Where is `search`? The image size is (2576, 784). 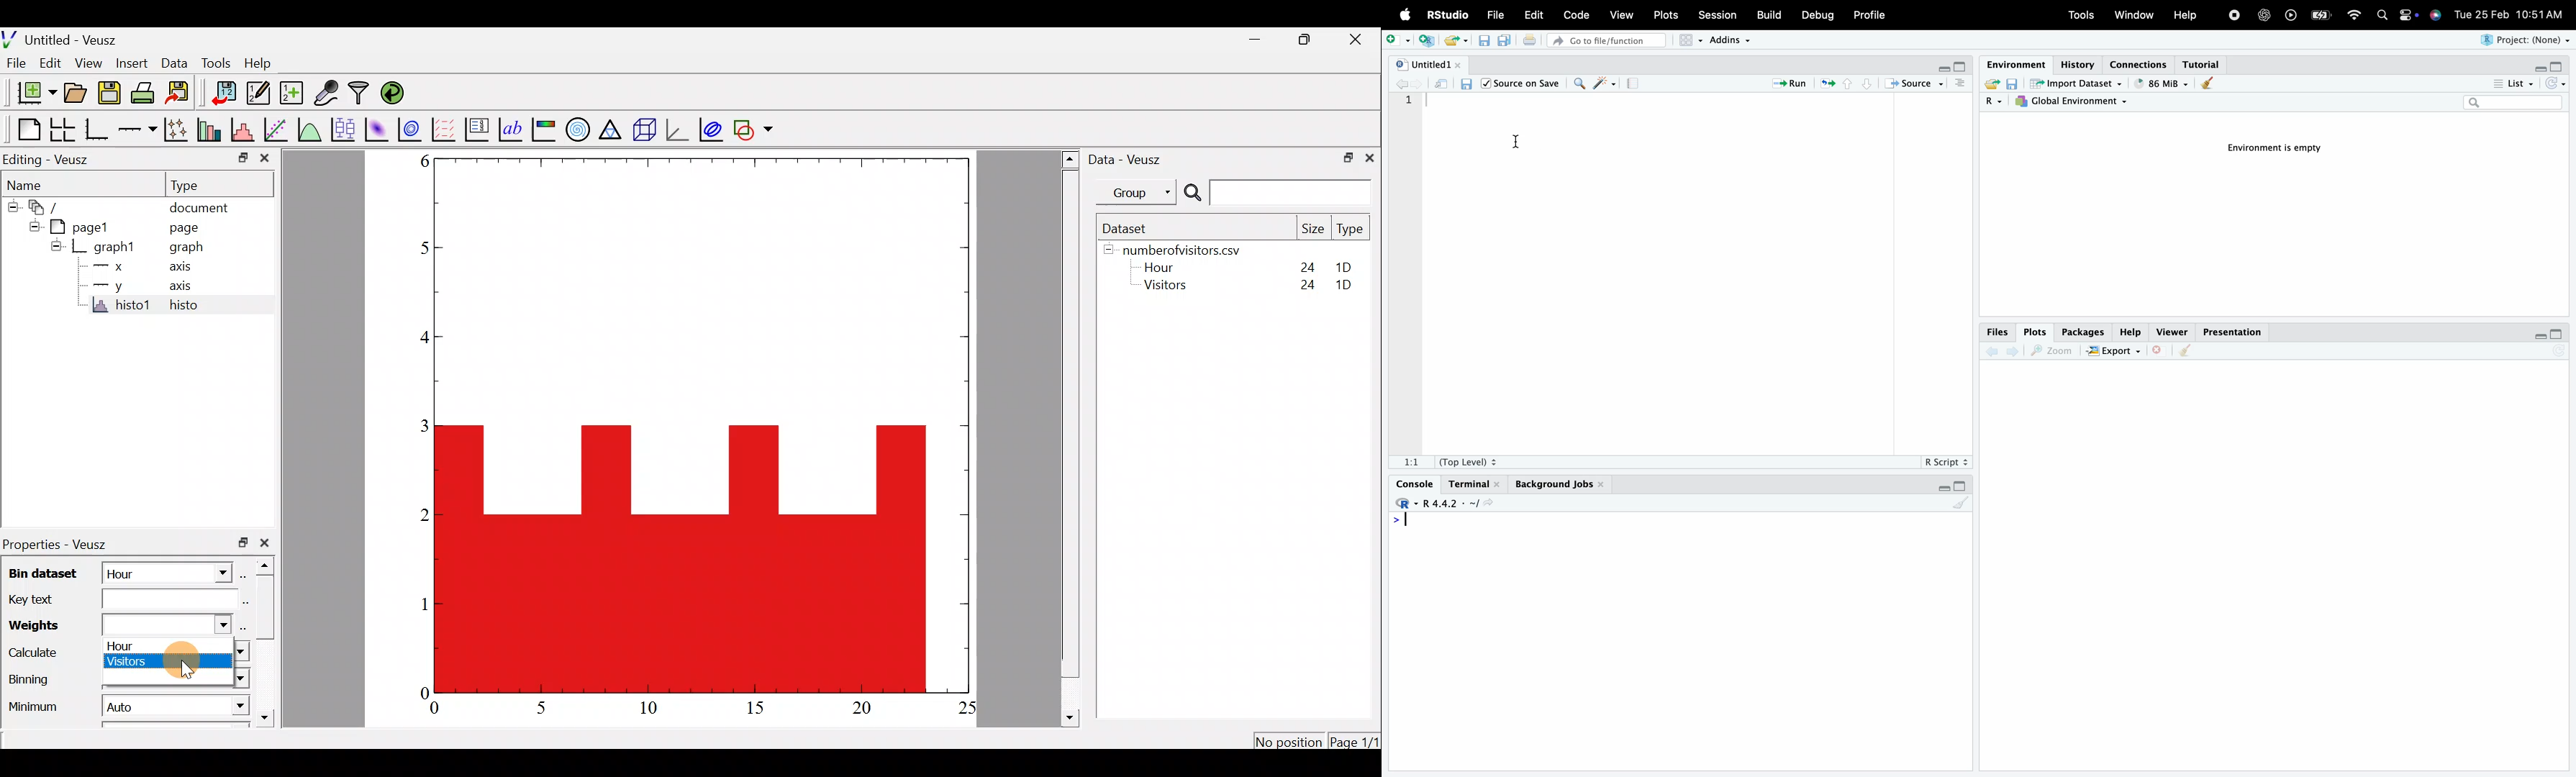
search is located at coordinates (2512, 103).